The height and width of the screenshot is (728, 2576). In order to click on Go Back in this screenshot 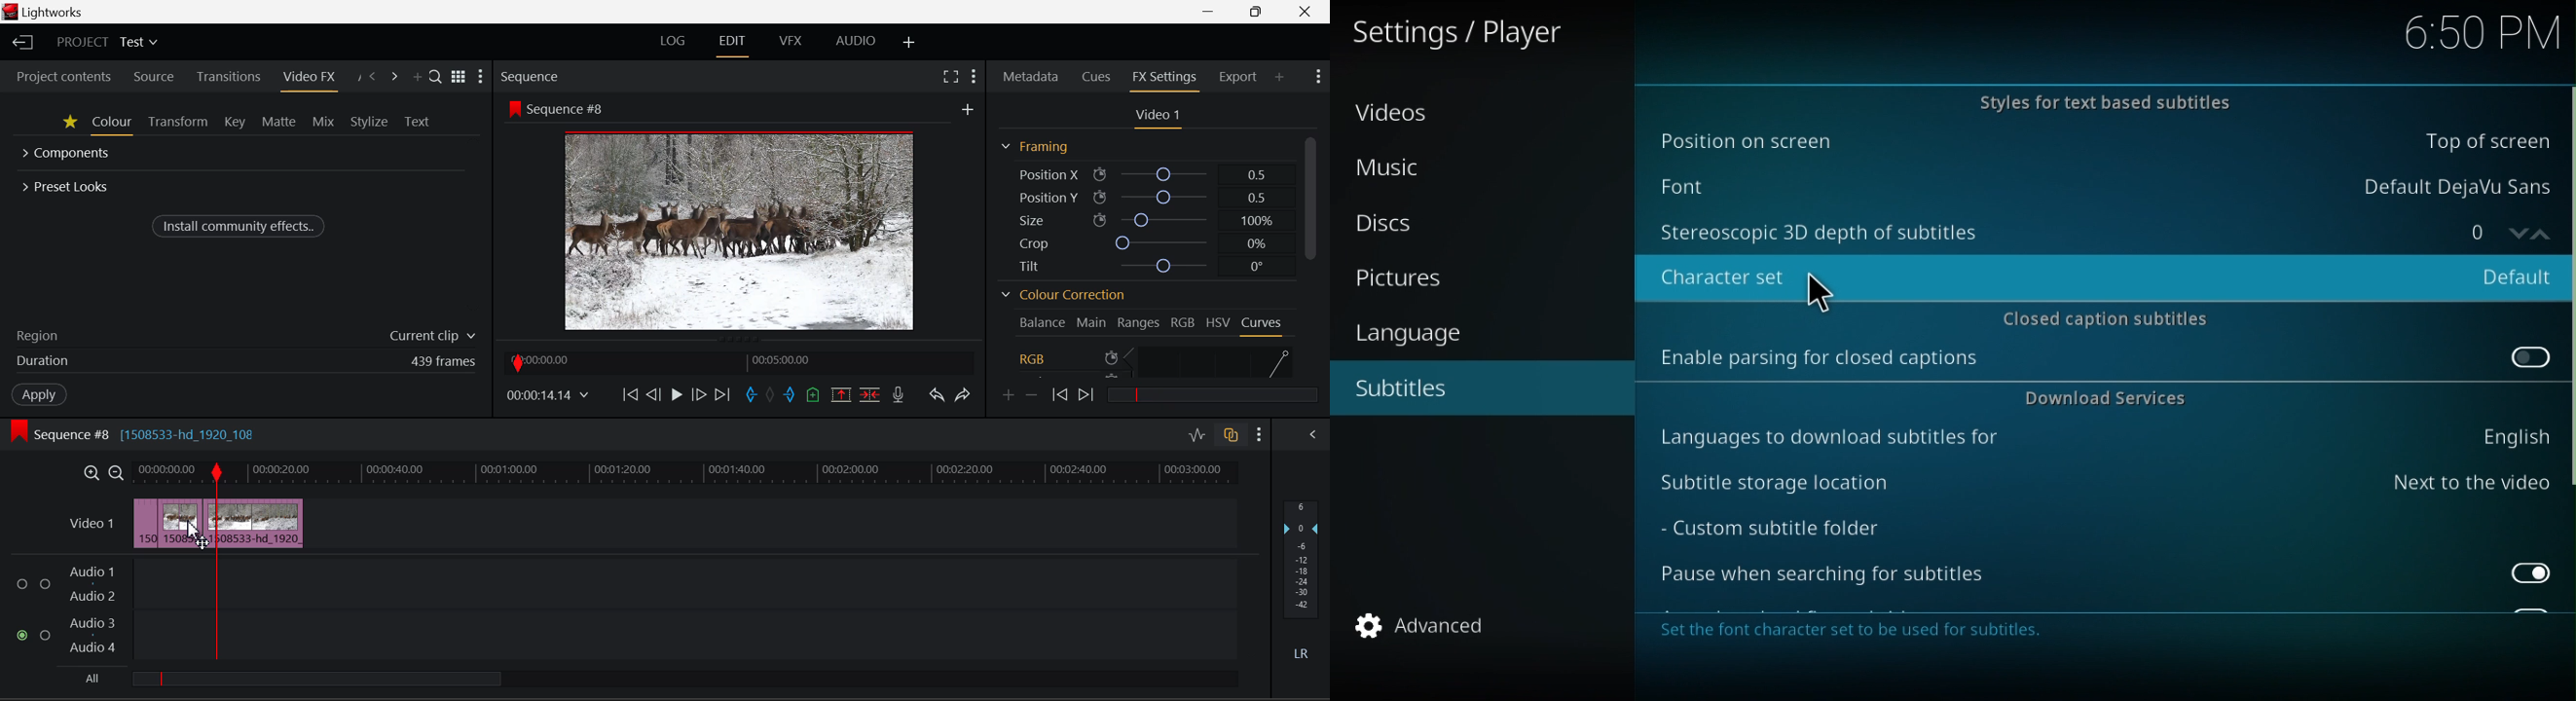, I will do `click(655, 396)`.